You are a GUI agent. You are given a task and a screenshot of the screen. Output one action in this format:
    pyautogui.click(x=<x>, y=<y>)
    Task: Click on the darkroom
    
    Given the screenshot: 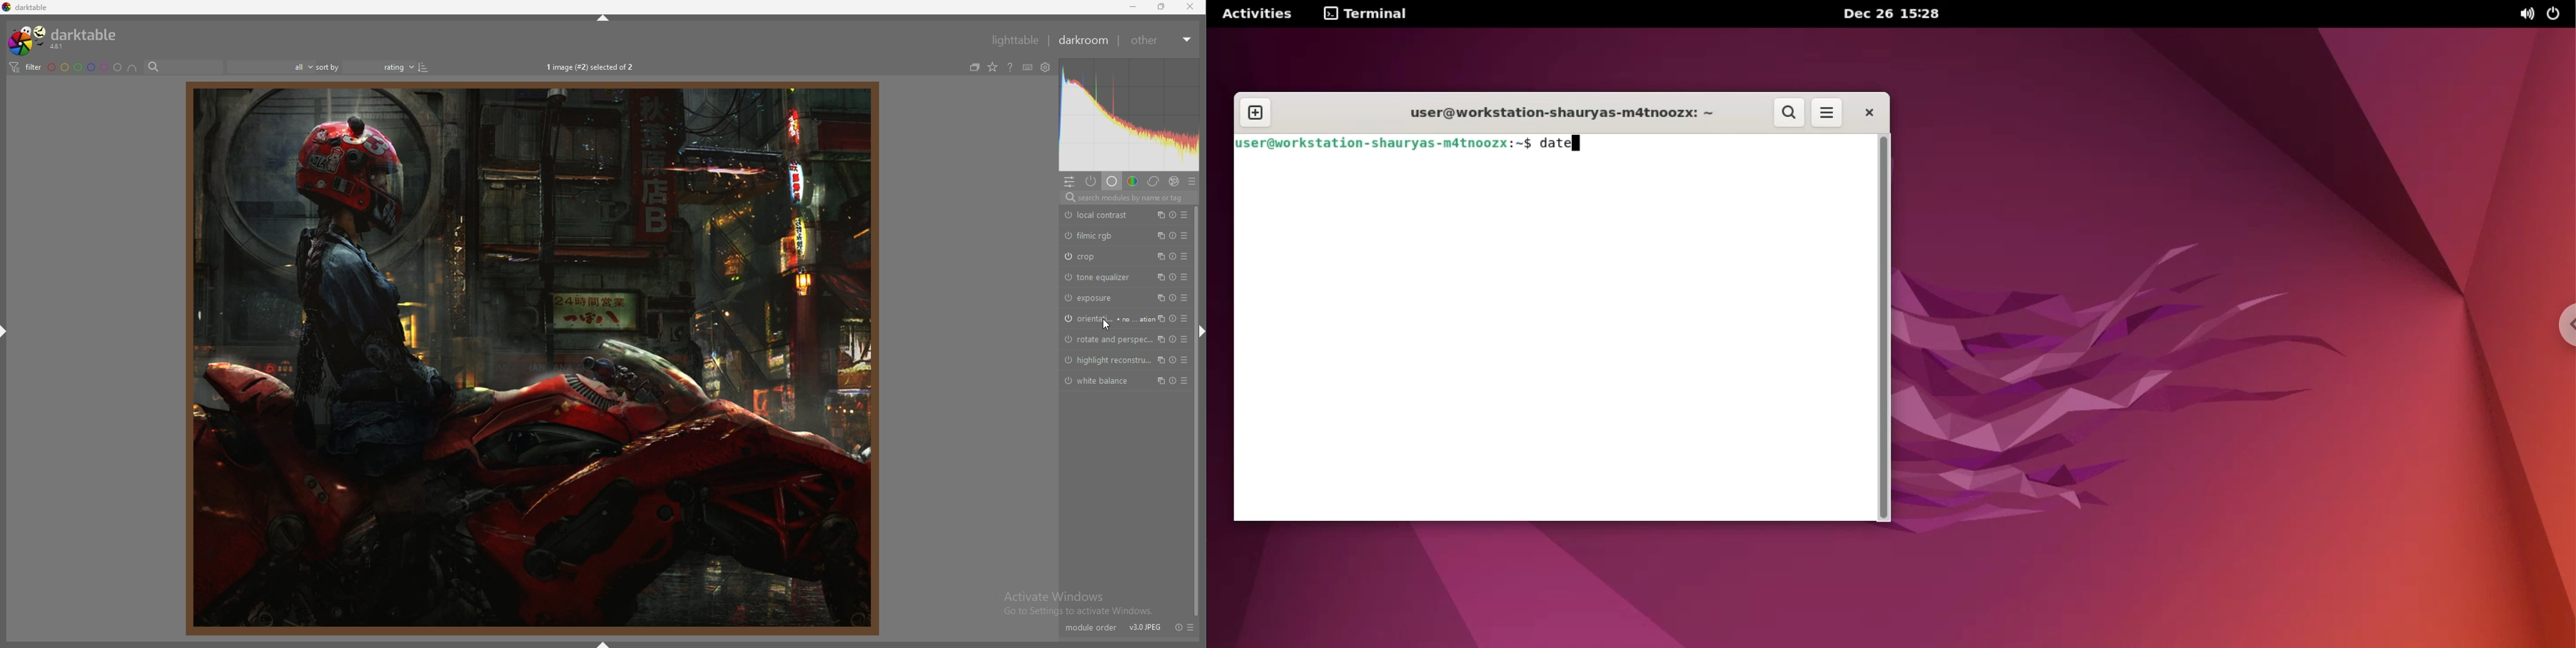 What is the action you would take?
    pyautogui.click(x=1086, y=40)
    